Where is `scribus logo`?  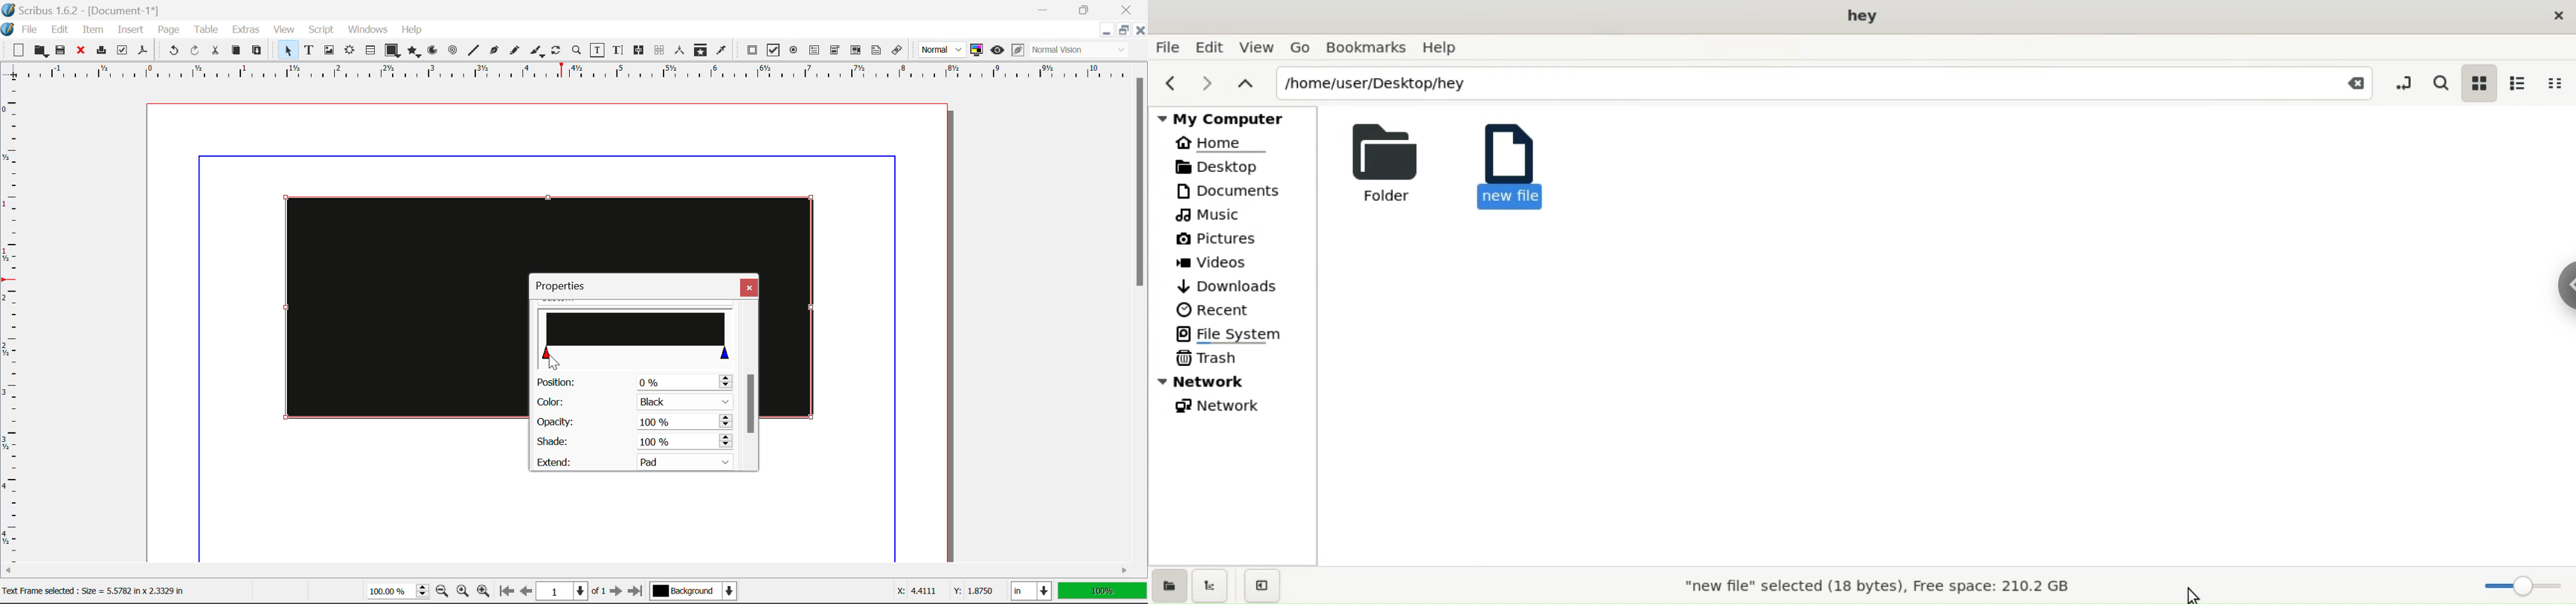 scribus logo is located at coordinates (10, 29).